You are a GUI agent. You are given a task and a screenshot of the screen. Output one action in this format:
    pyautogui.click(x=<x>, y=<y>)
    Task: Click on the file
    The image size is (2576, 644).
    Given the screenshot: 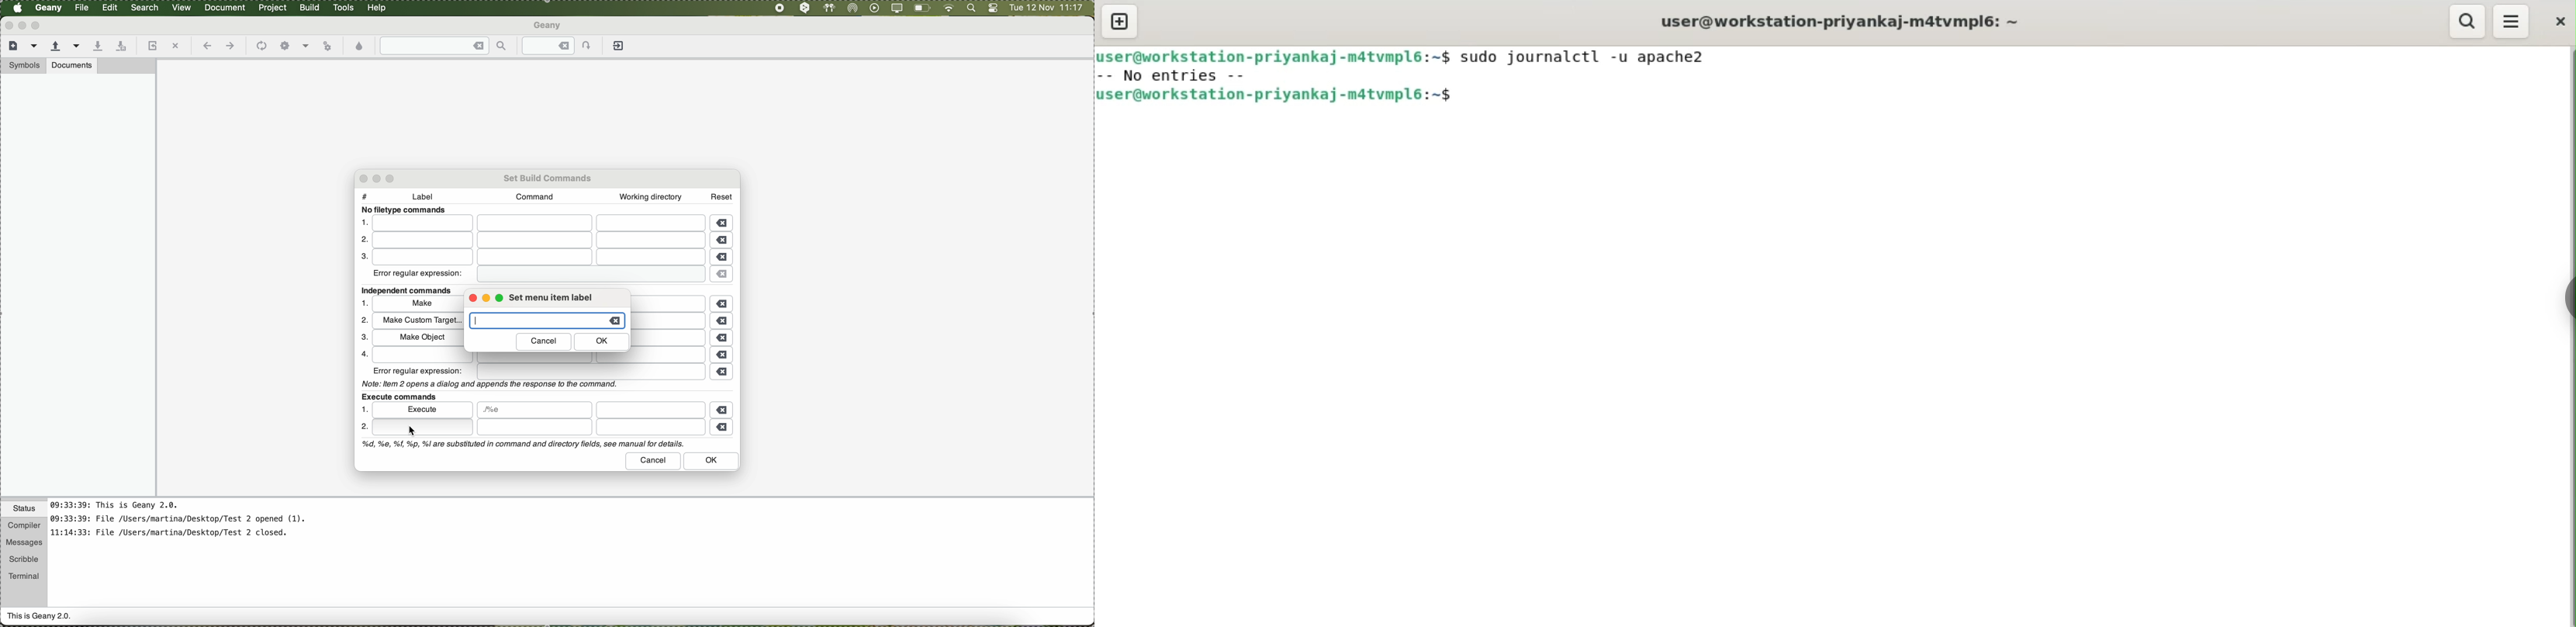 What is the action you would take?
    pyautogui.click(x=590, y=428)
    